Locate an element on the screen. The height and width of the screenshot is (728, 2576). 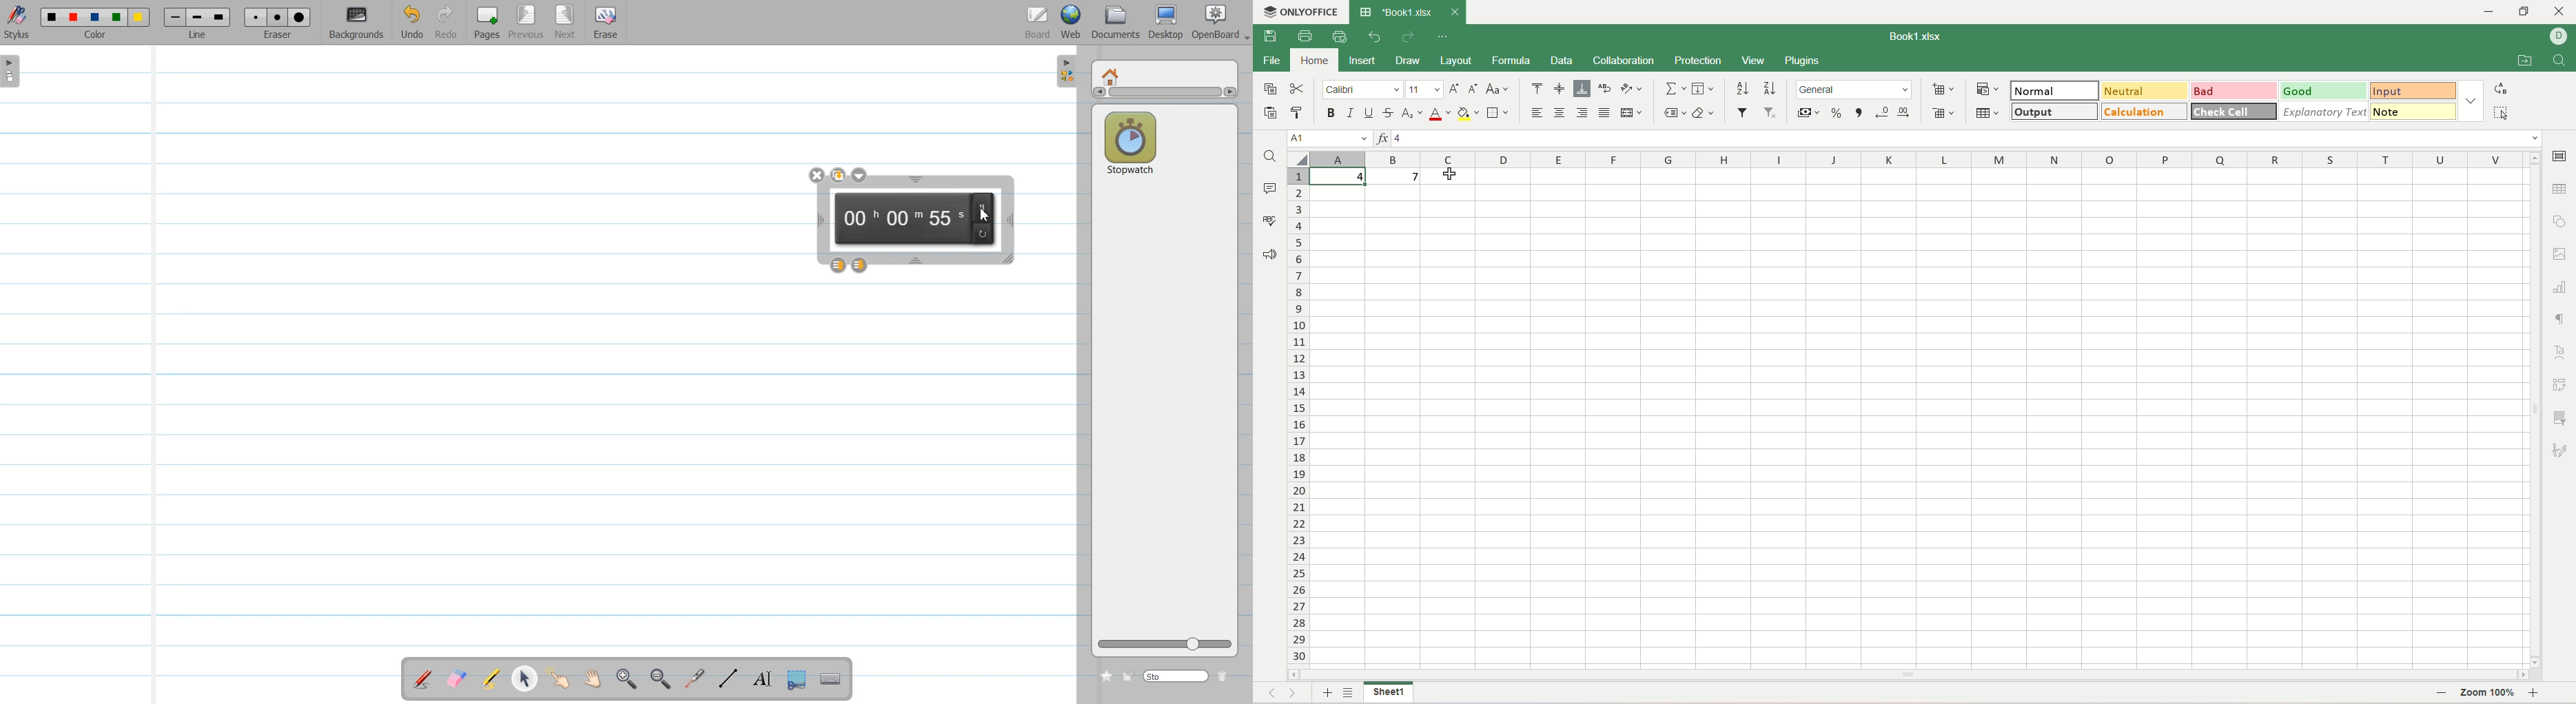
calculation is located at coordinates (2145, 111).